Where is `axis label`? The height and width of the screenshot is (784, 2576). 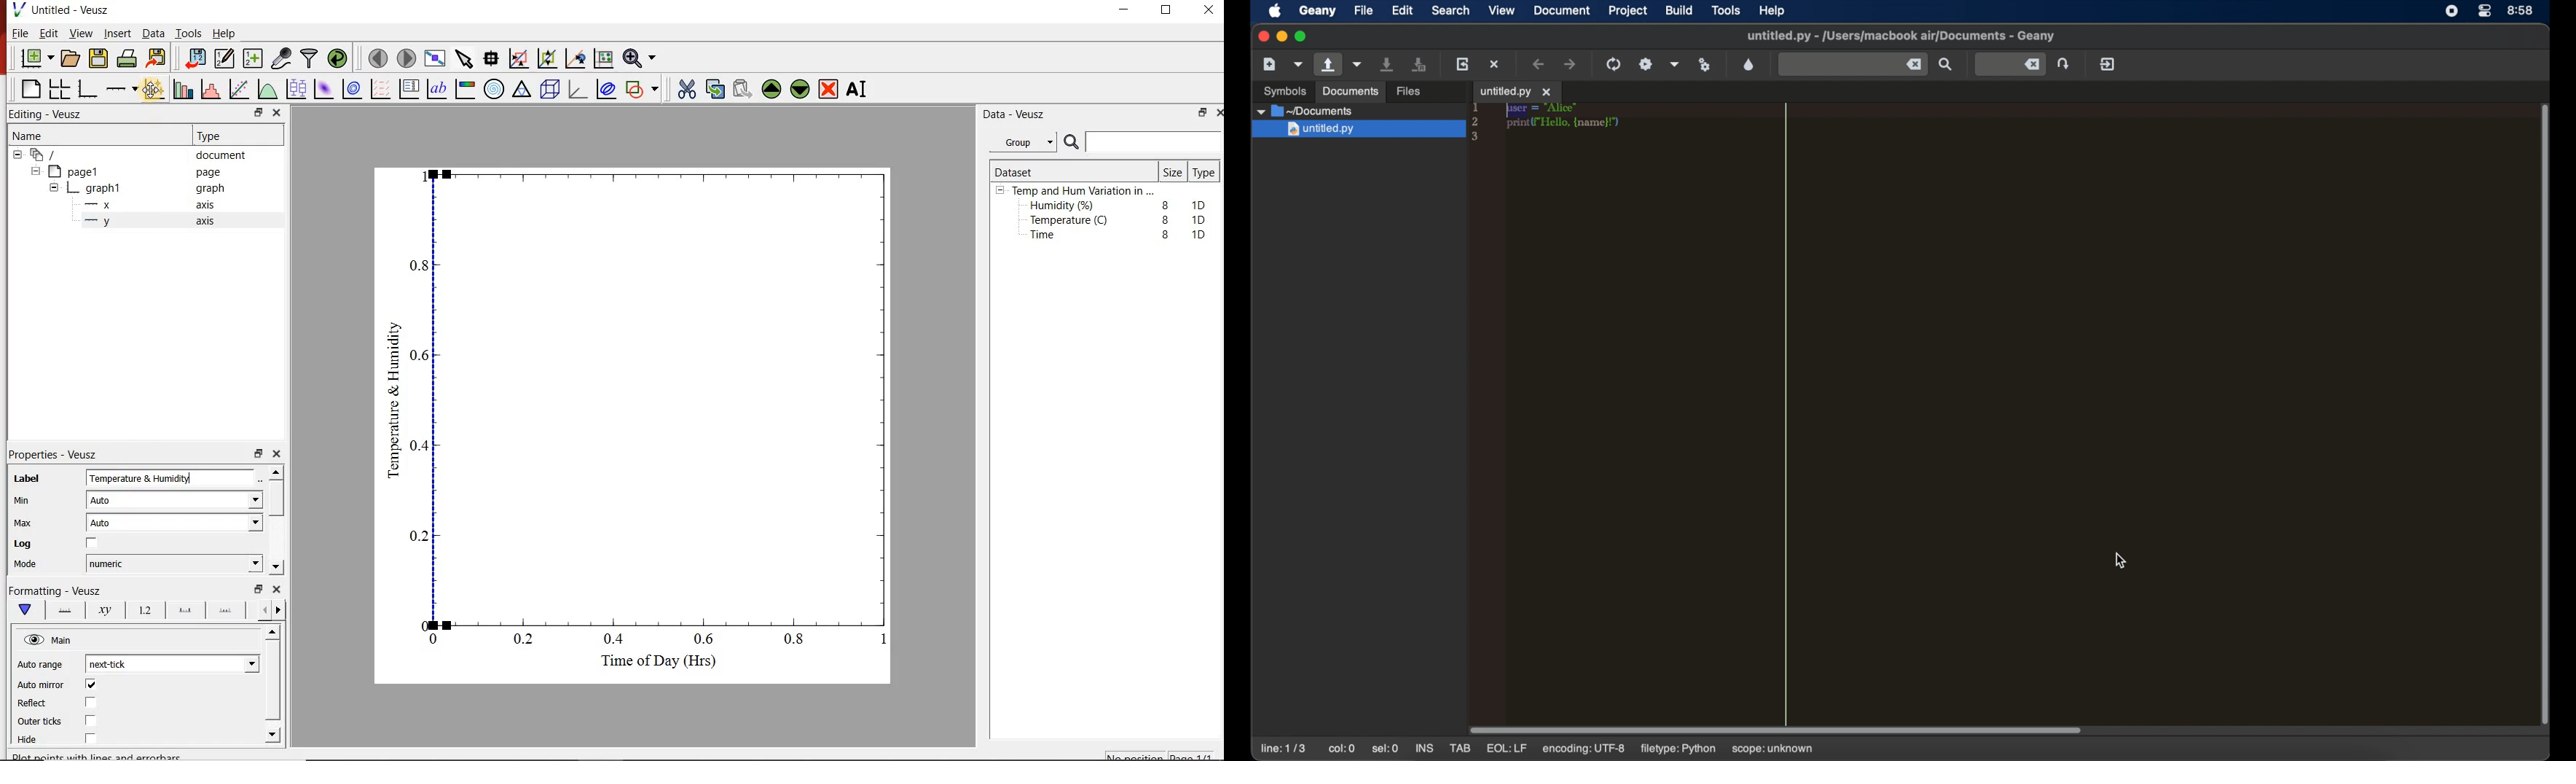 axis label is located at coordinates (106, 612).